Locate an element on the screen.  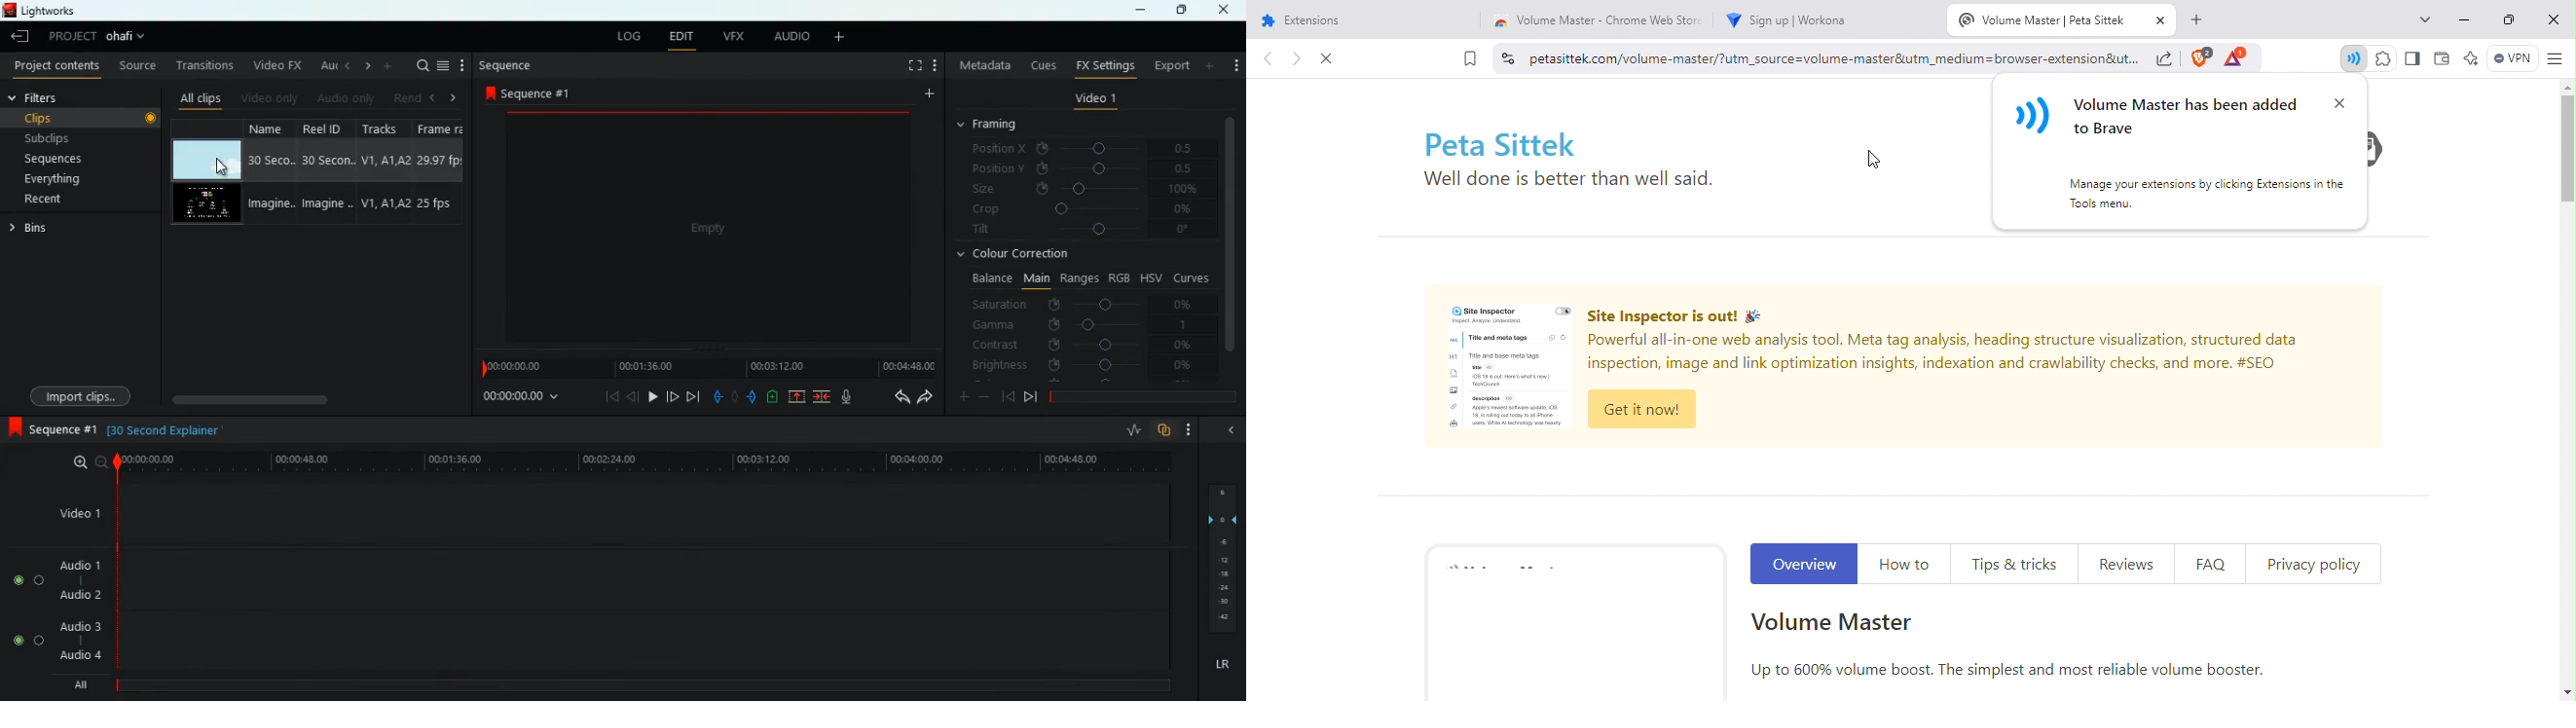
audio is located at coordinates (786, 36).